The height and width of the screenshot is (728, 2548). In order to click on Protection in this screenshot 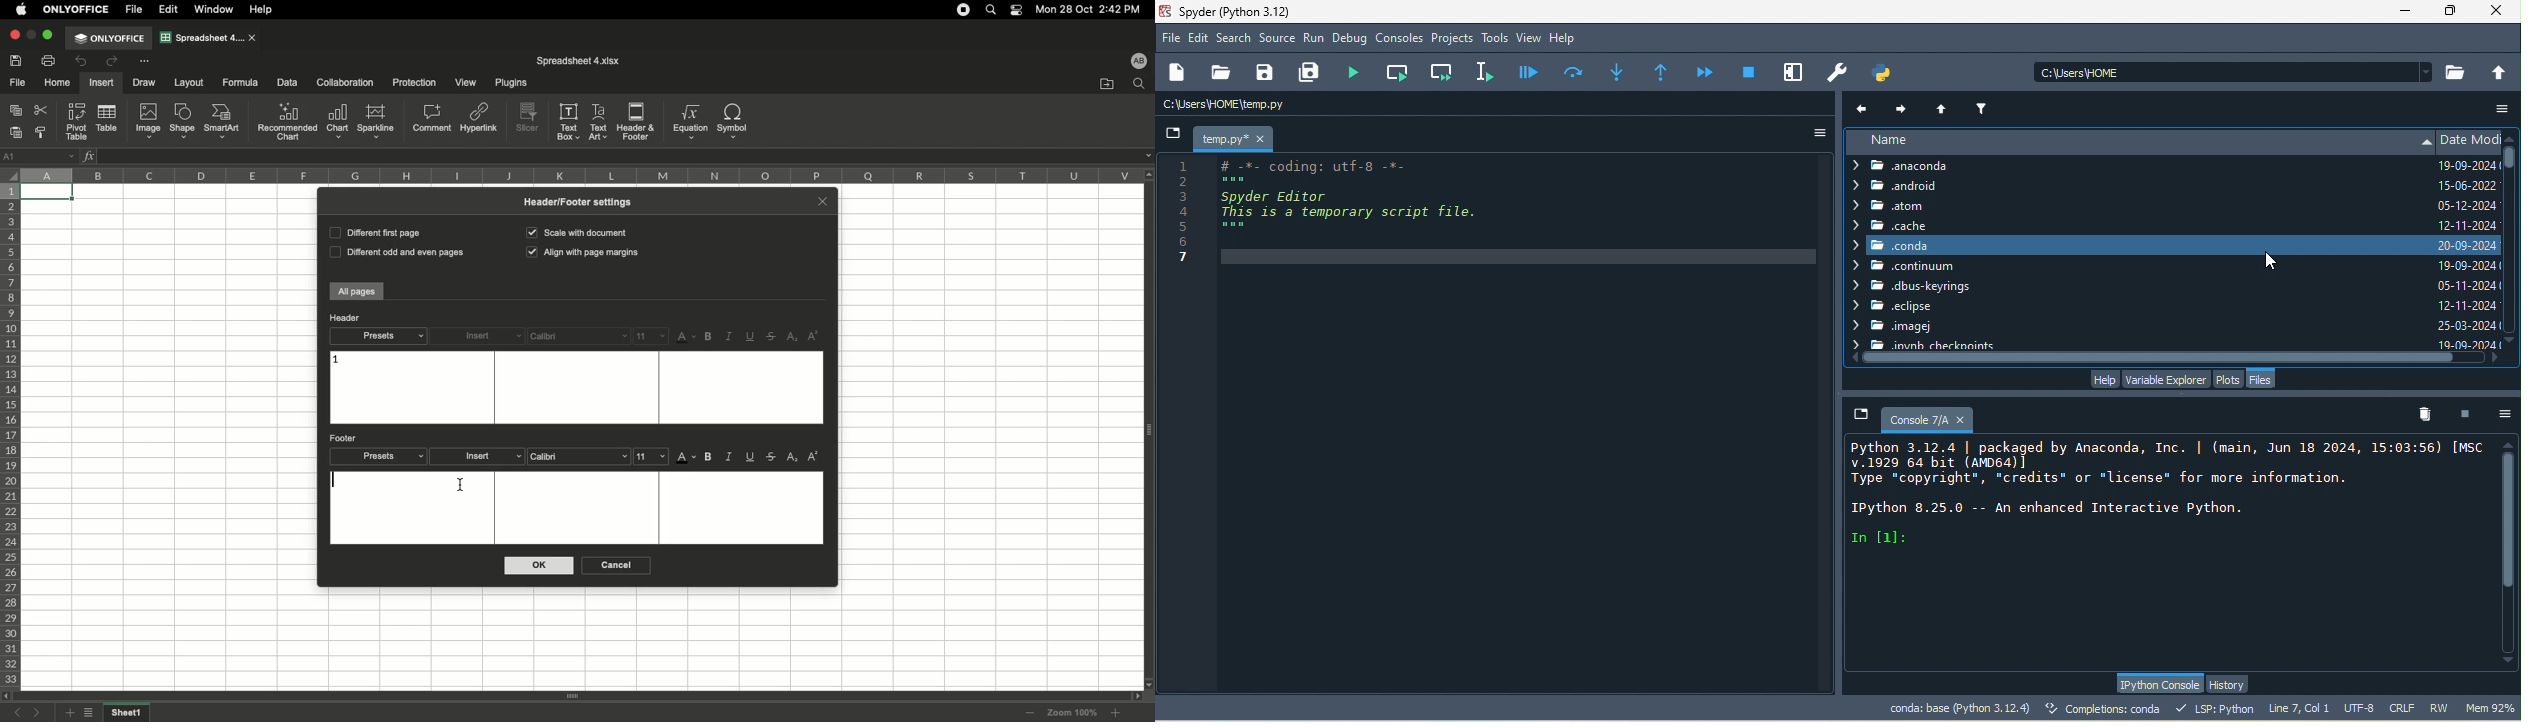, I will do `click(411, 82)`.